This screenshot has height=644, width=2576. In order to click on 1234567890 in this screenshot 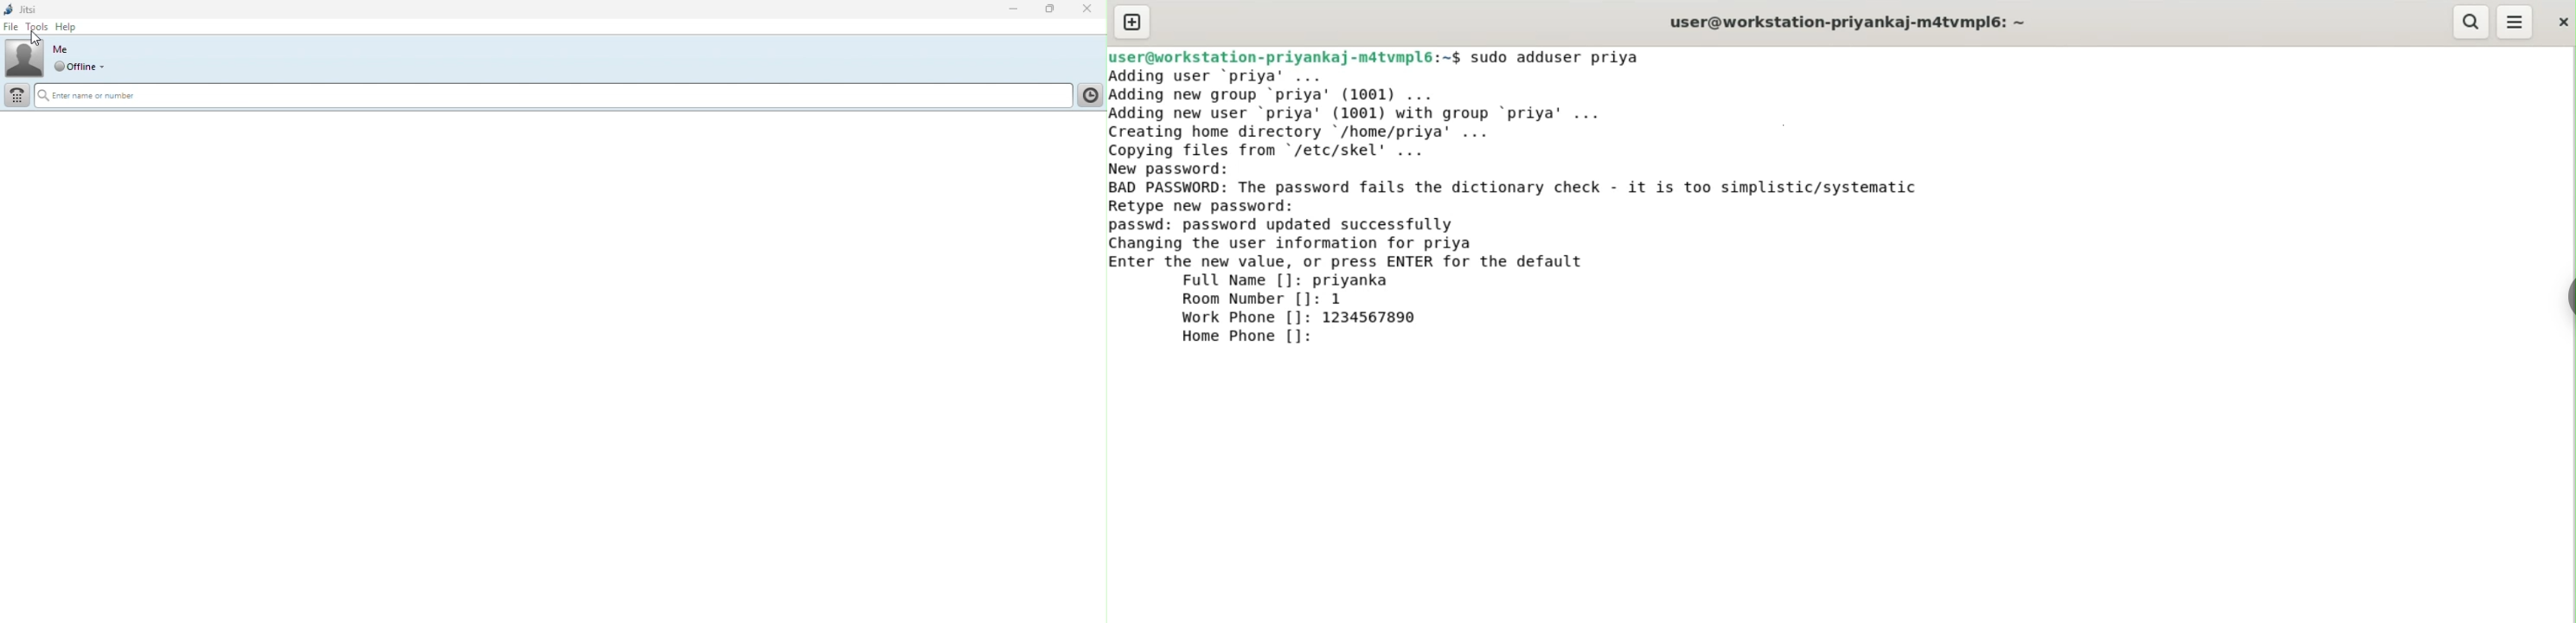, I will do `click(1379, 318)`.